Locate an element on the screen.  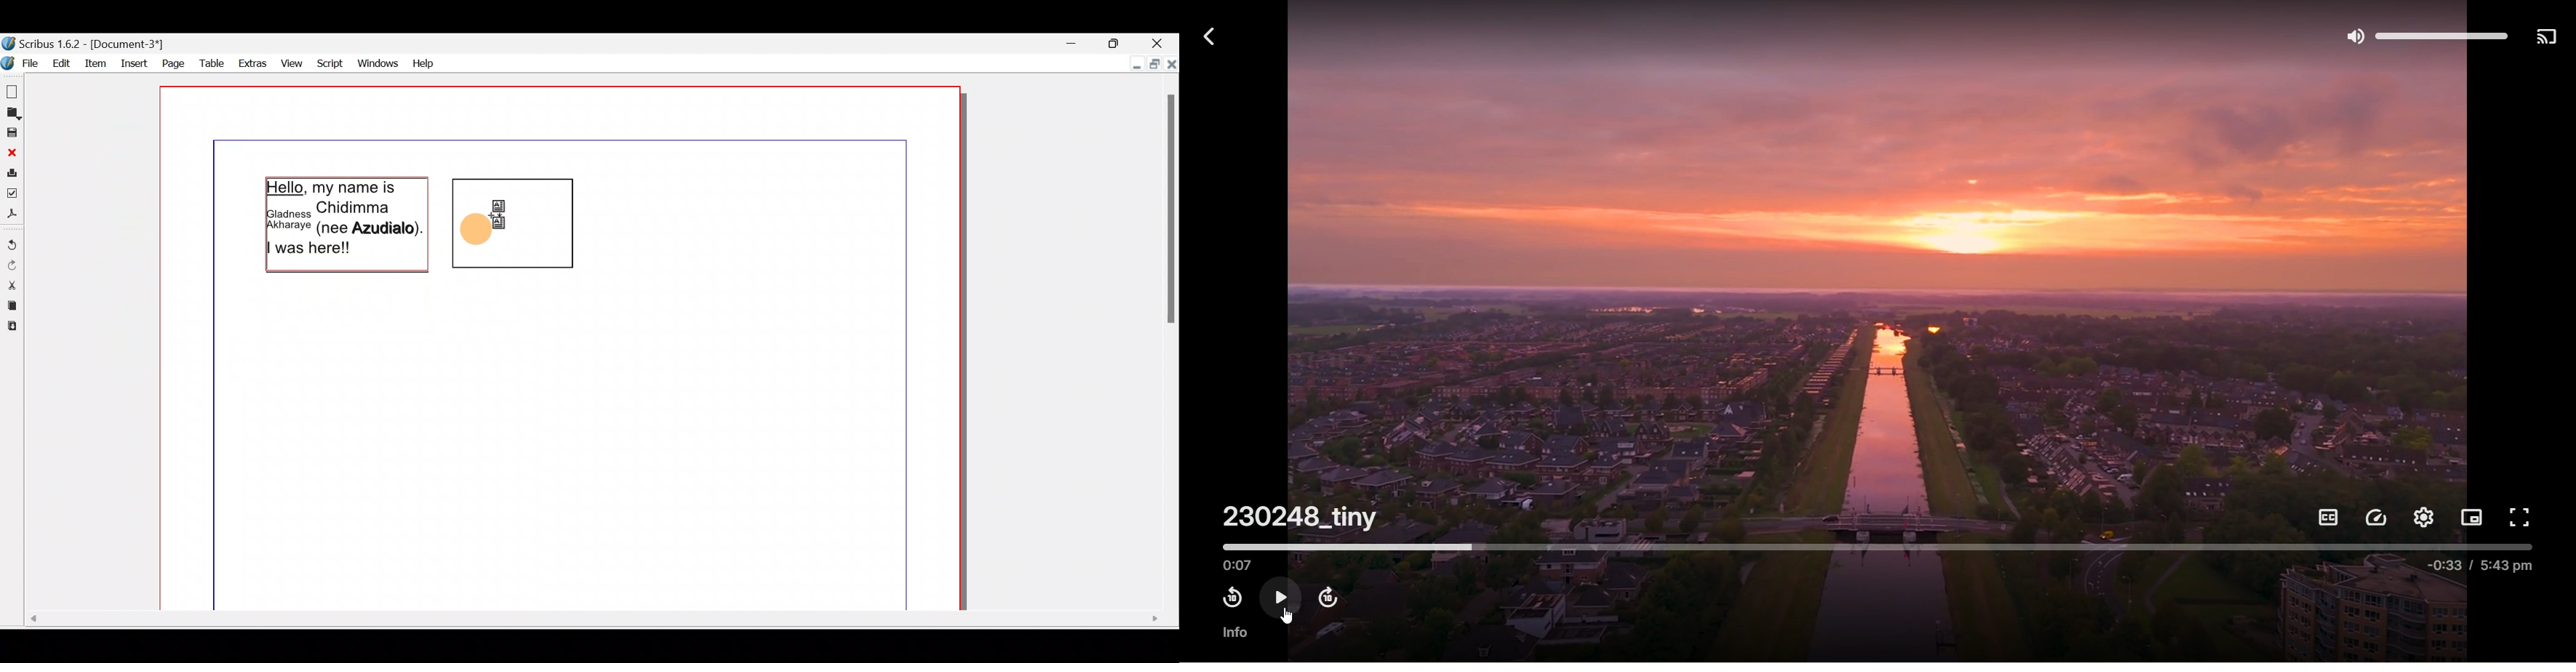
Undo is located at coordinates (12, 241).